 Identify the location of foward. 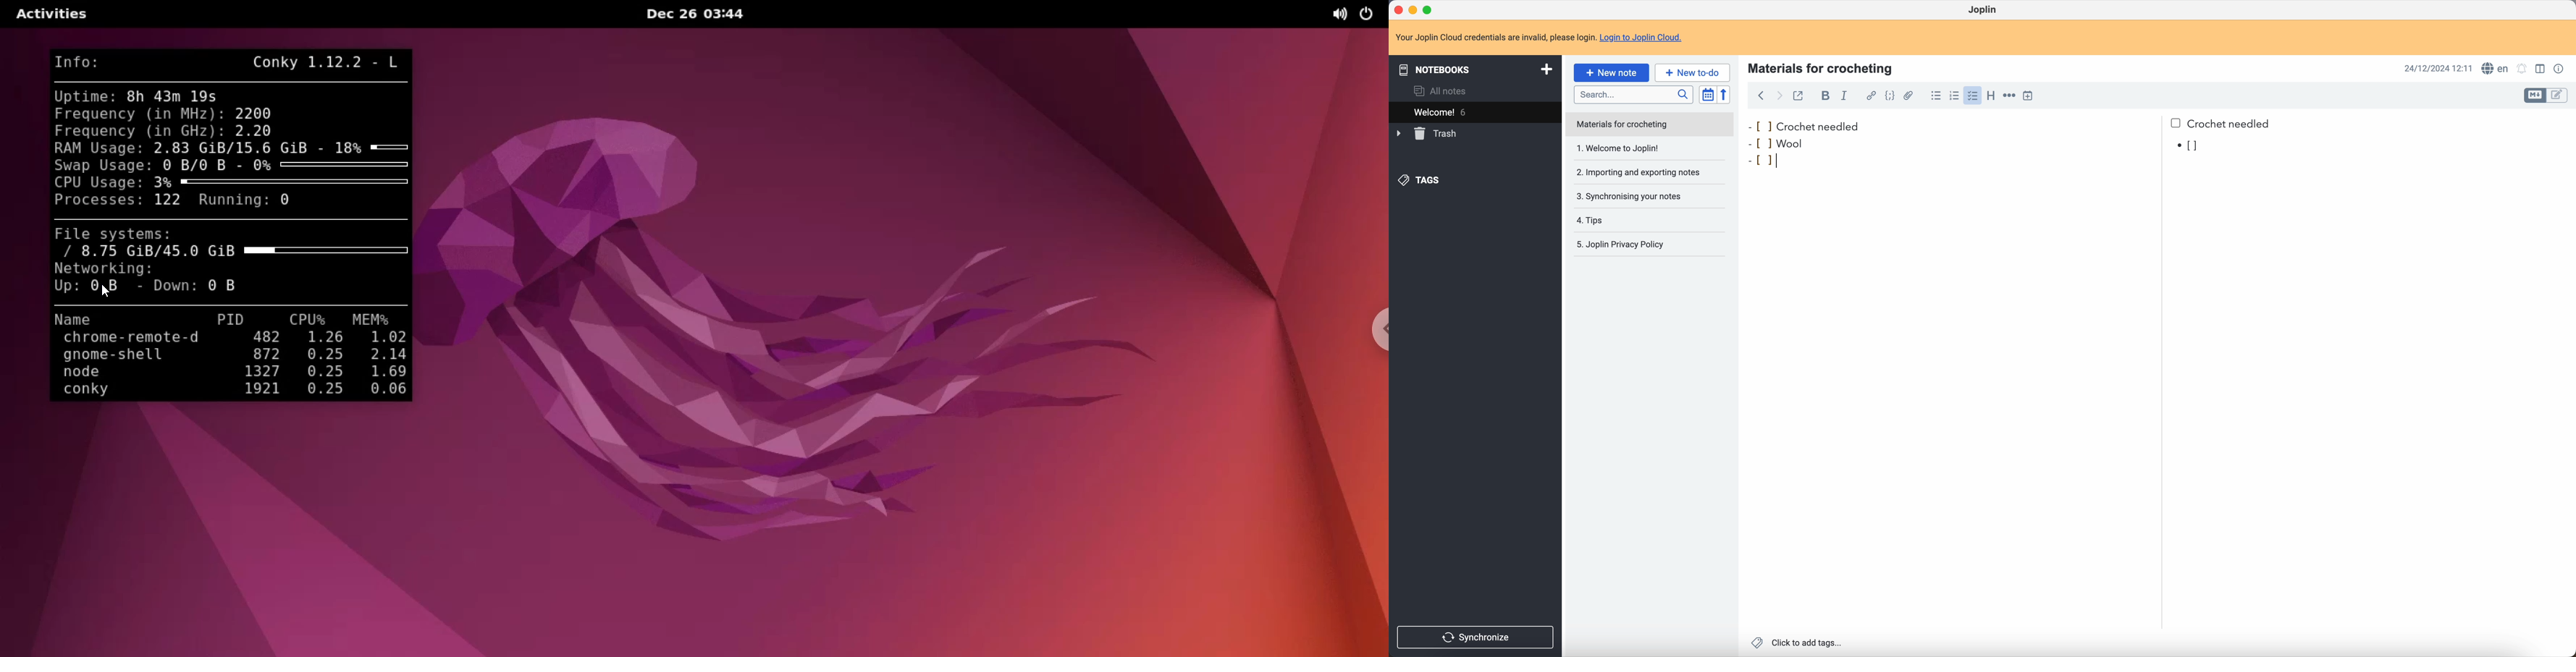
(1778, 97).